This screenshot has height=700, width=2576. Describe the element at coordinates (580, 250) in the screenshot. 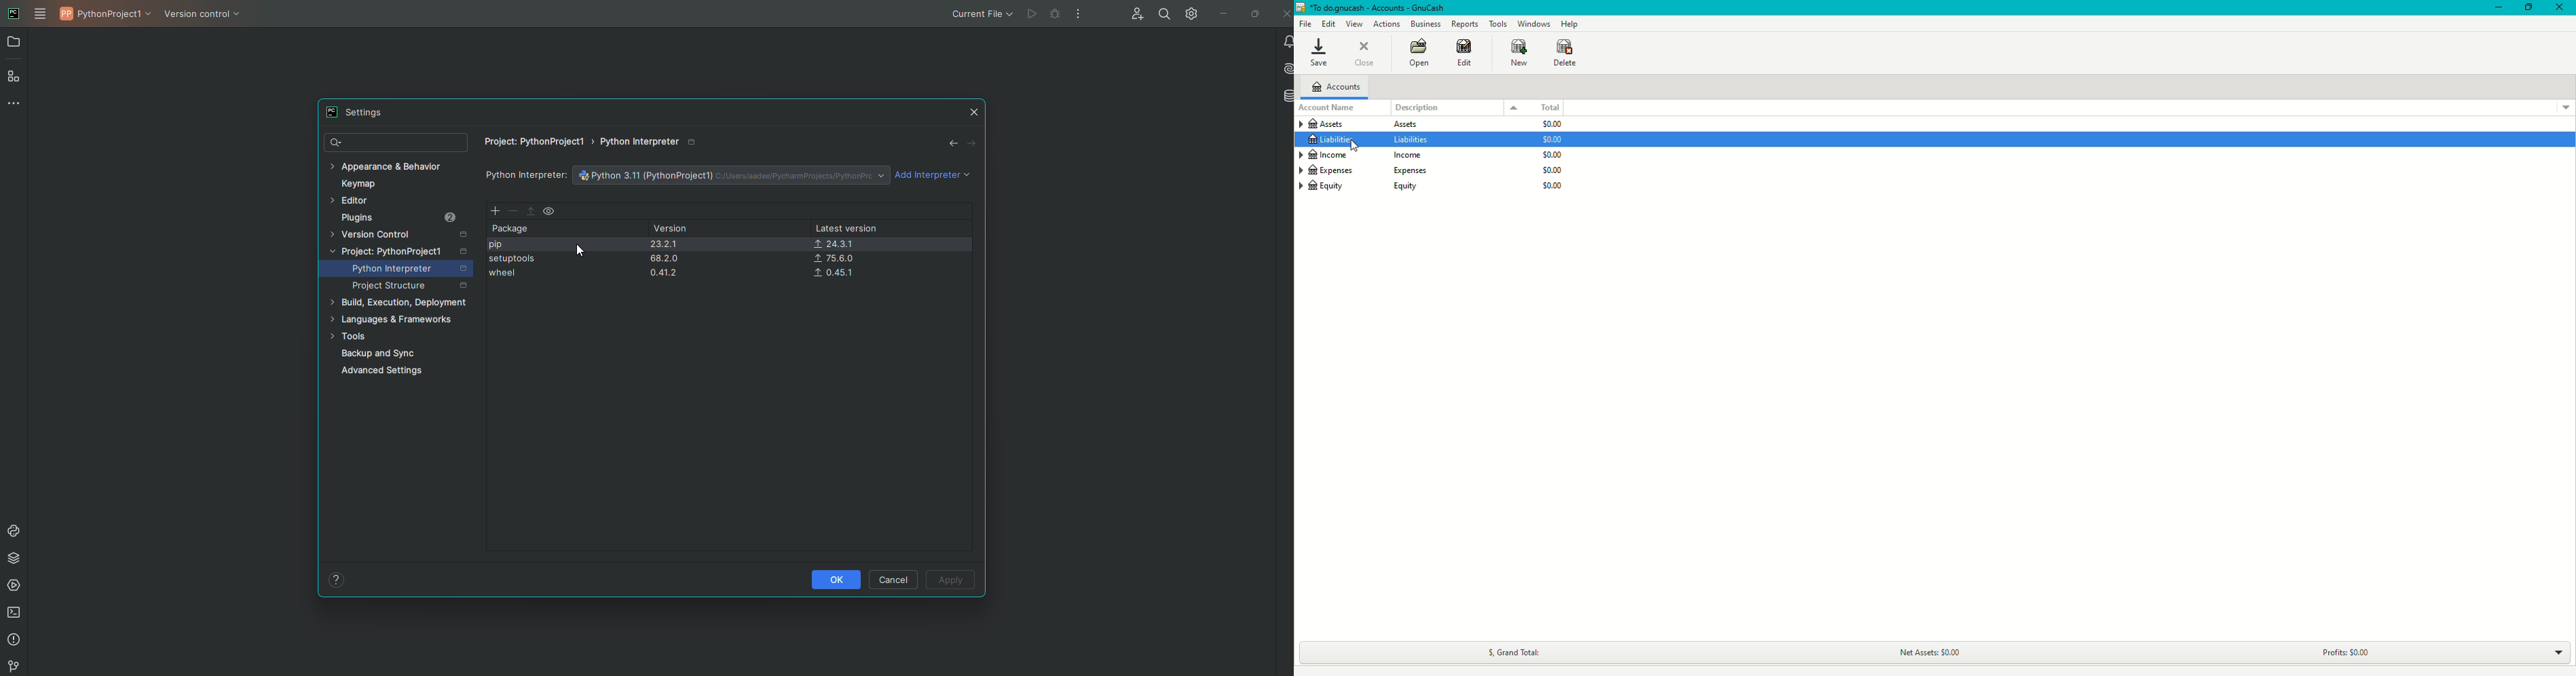

I see `Cursor` at that location.